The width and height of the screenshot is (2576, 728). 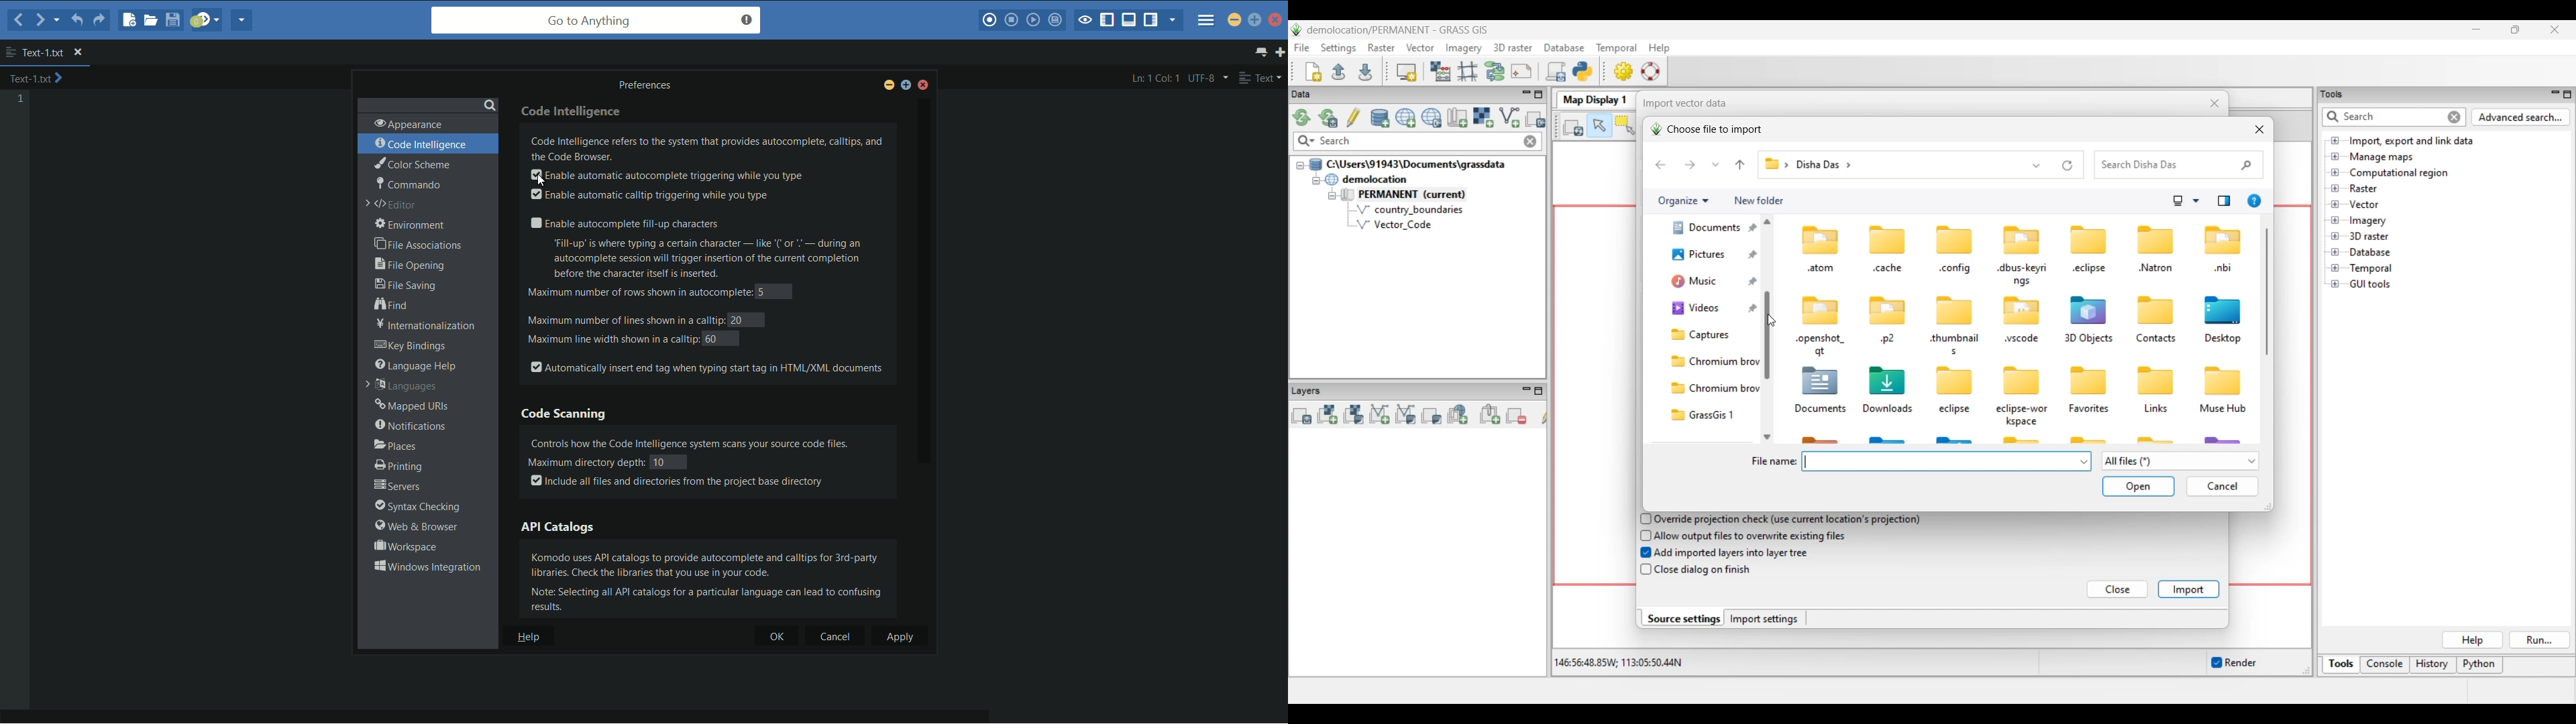 I want to click on color scheme, so click(x=411, y=164).